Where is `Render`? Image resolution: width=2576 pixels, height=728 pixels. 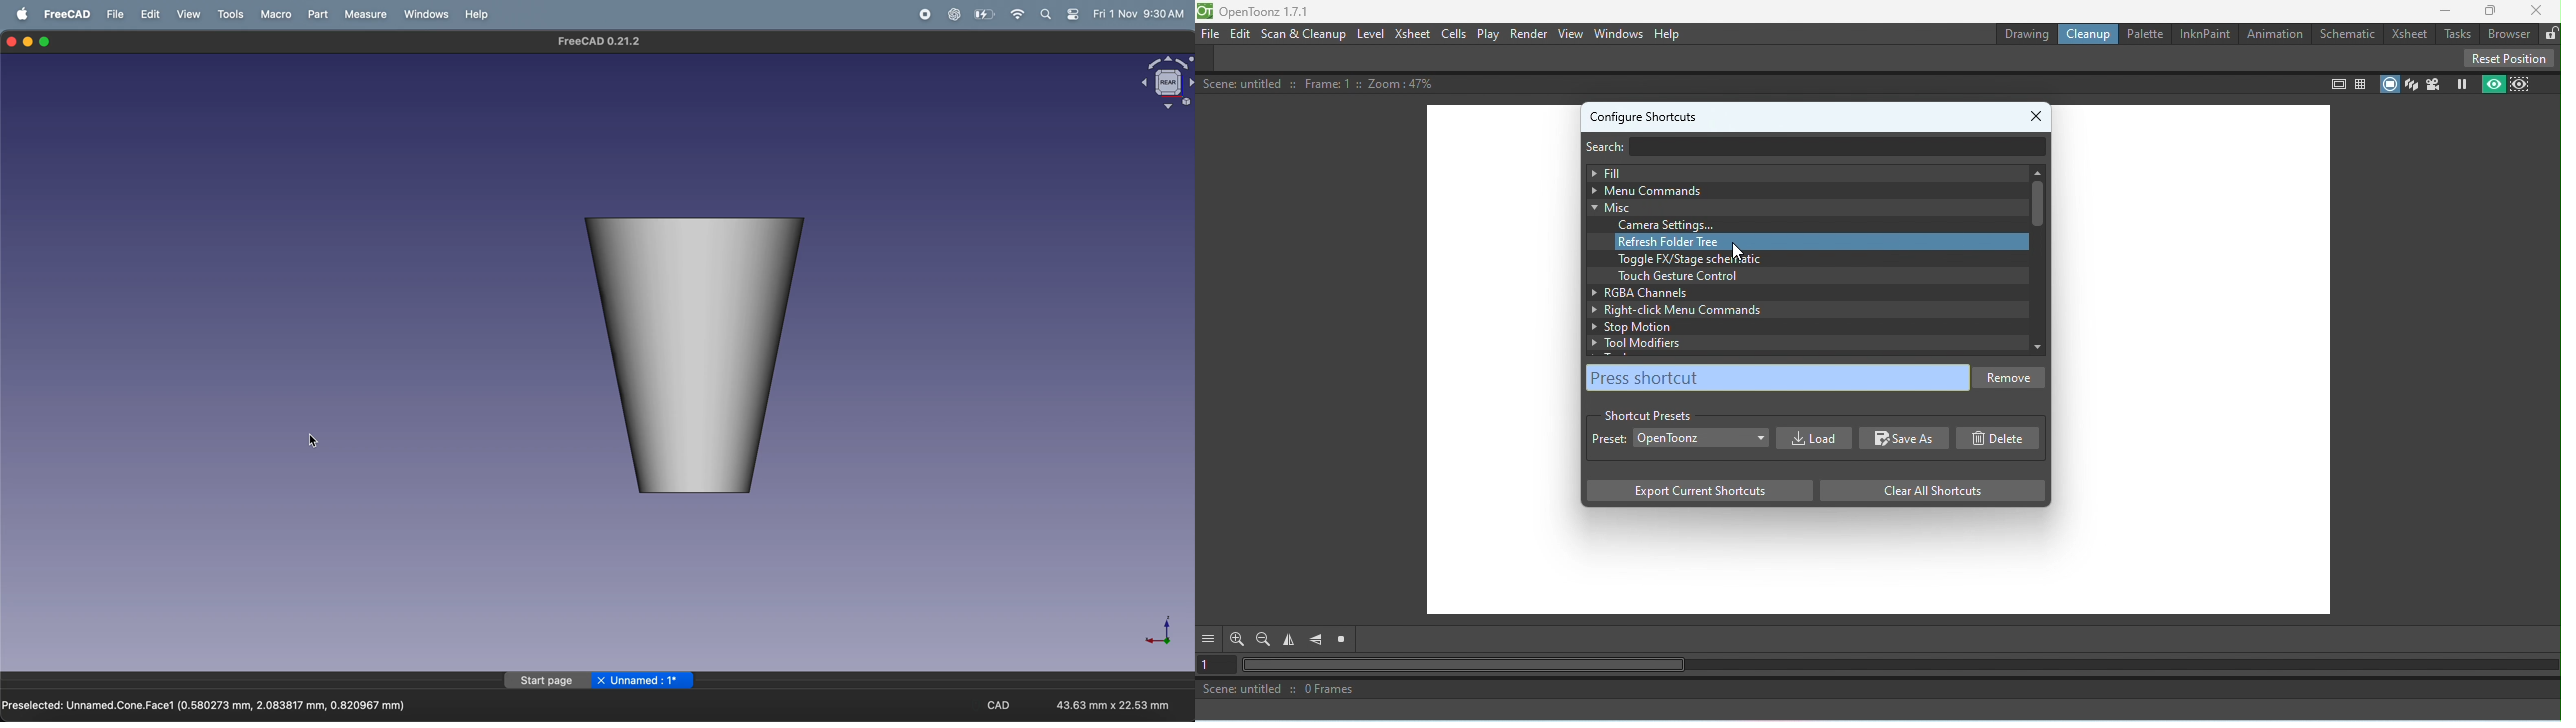 Render is located at coordinates (1528, 35).